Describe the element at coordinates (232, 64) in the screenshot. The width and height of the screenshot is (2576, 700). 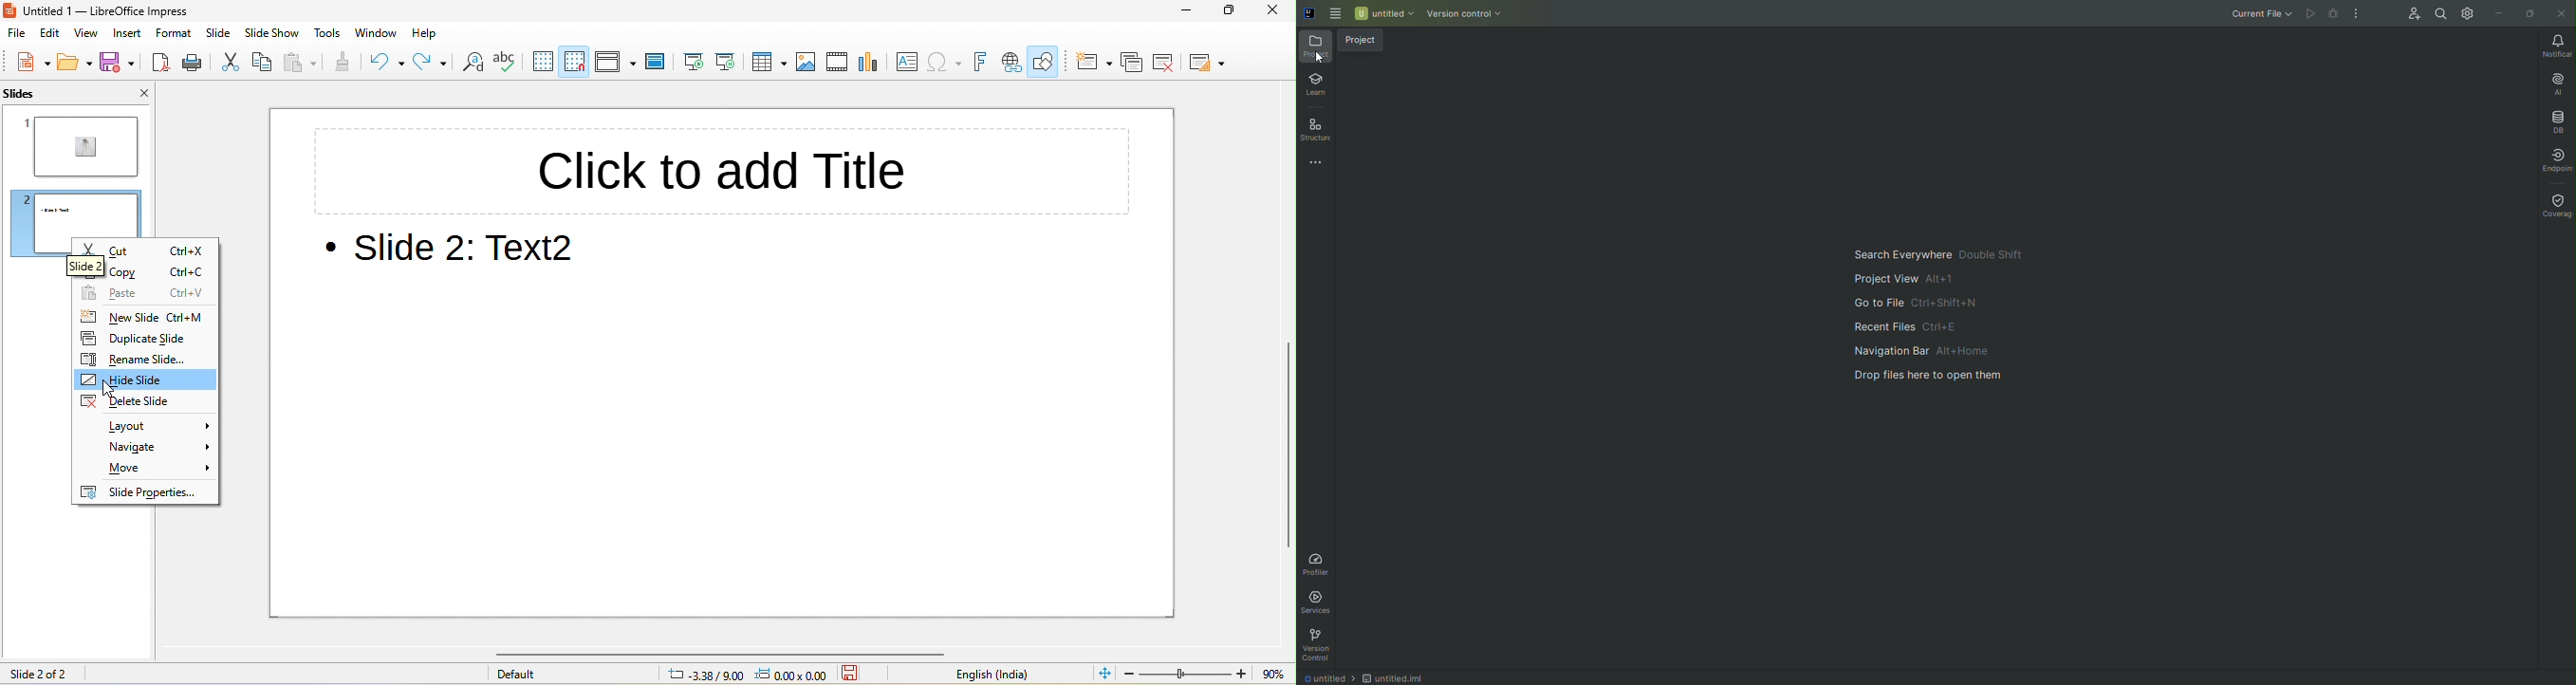
I see `cut` at that location.